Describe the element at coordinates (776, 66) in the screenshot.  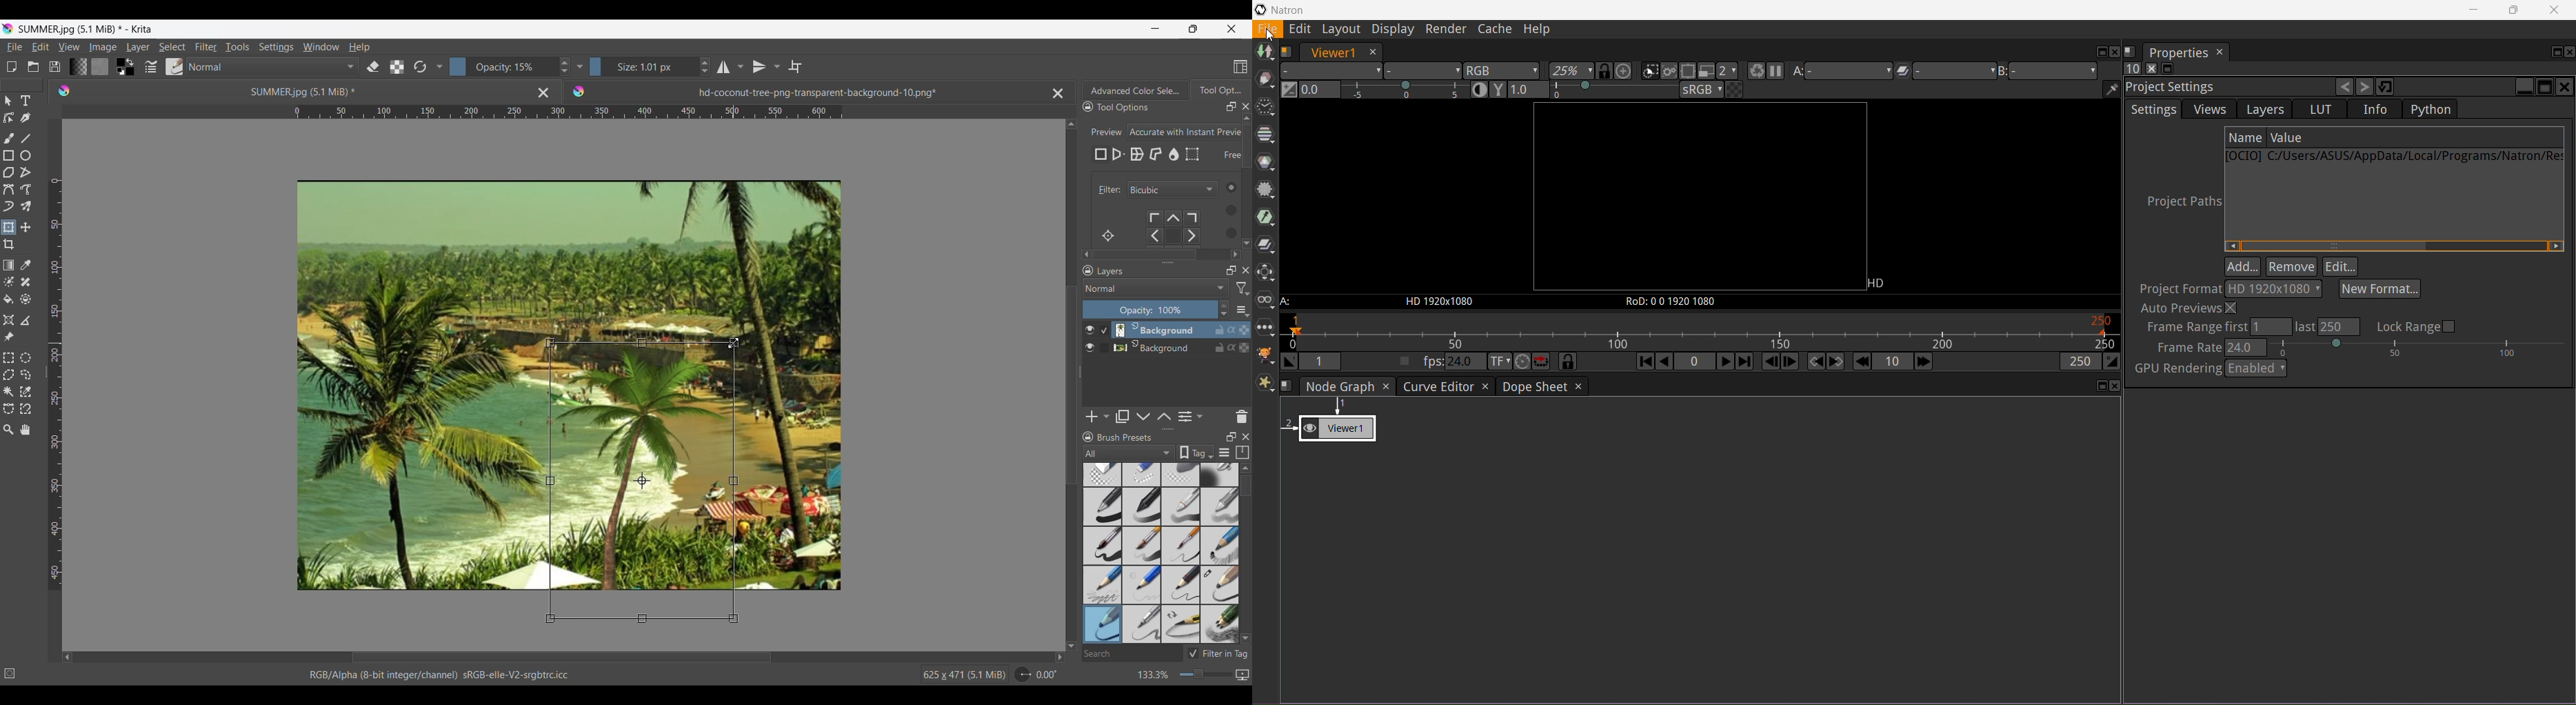
I see `Vertical flip options` at that location.